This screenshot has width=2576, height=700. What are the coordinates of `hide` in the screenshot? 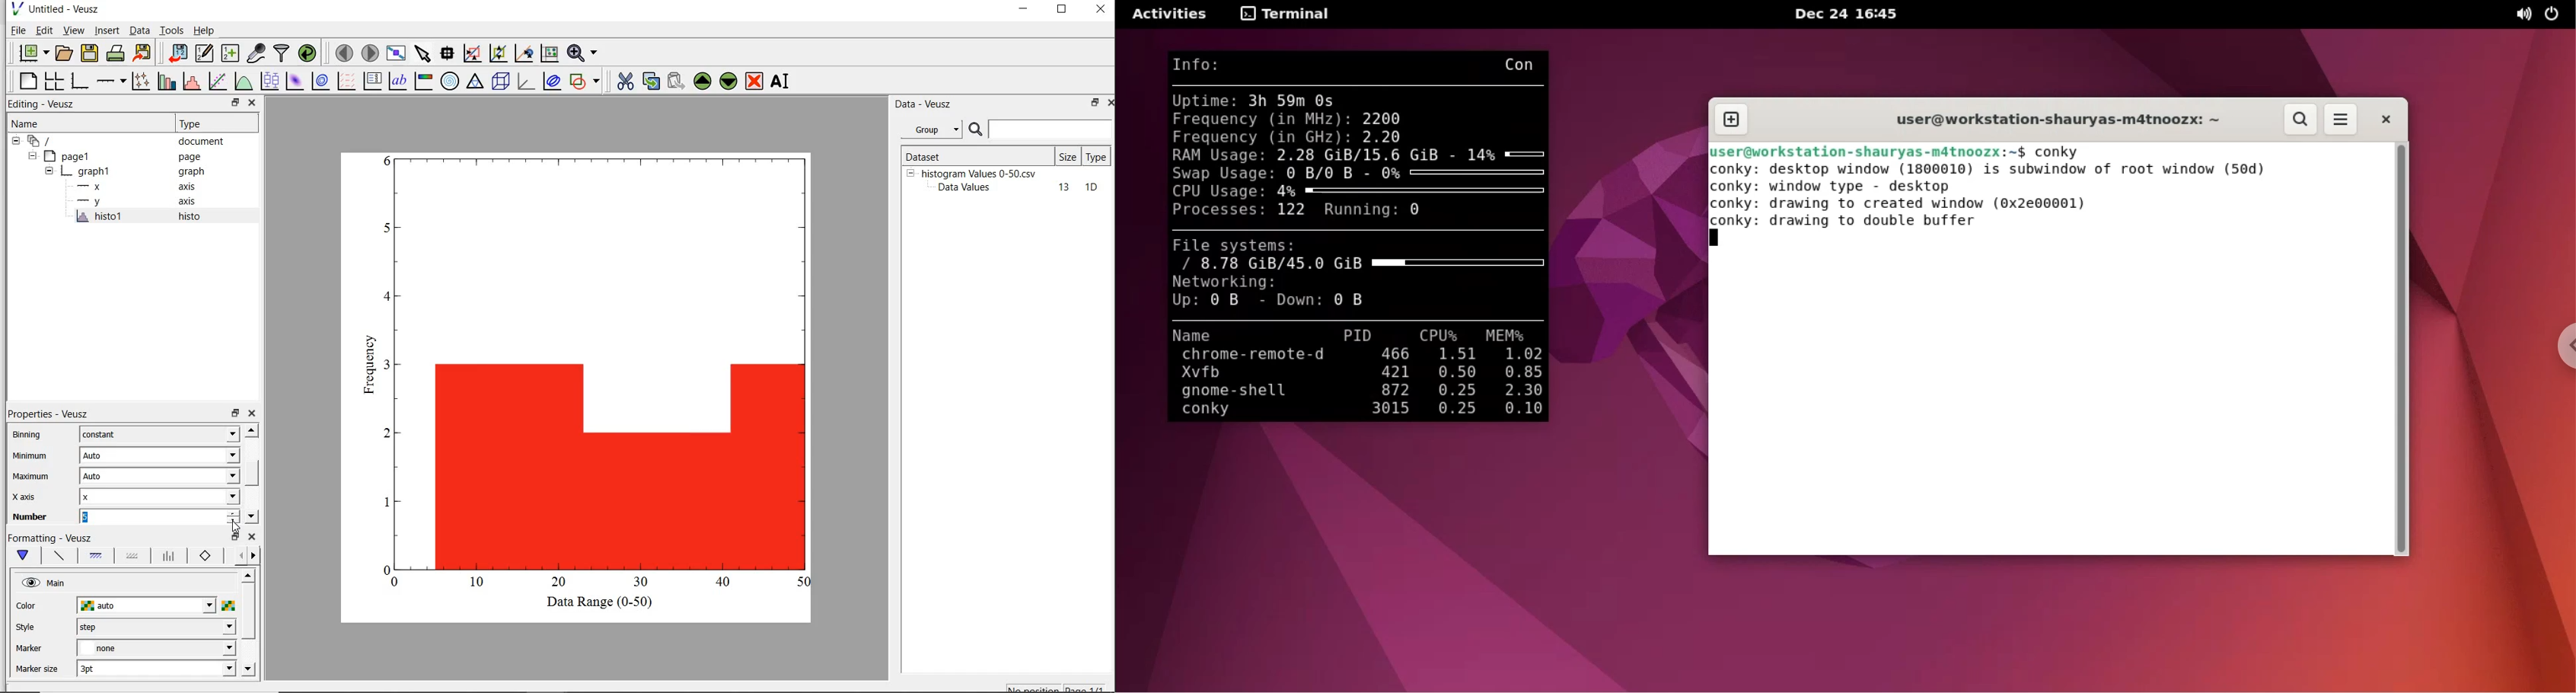 It's located at (49, 172).